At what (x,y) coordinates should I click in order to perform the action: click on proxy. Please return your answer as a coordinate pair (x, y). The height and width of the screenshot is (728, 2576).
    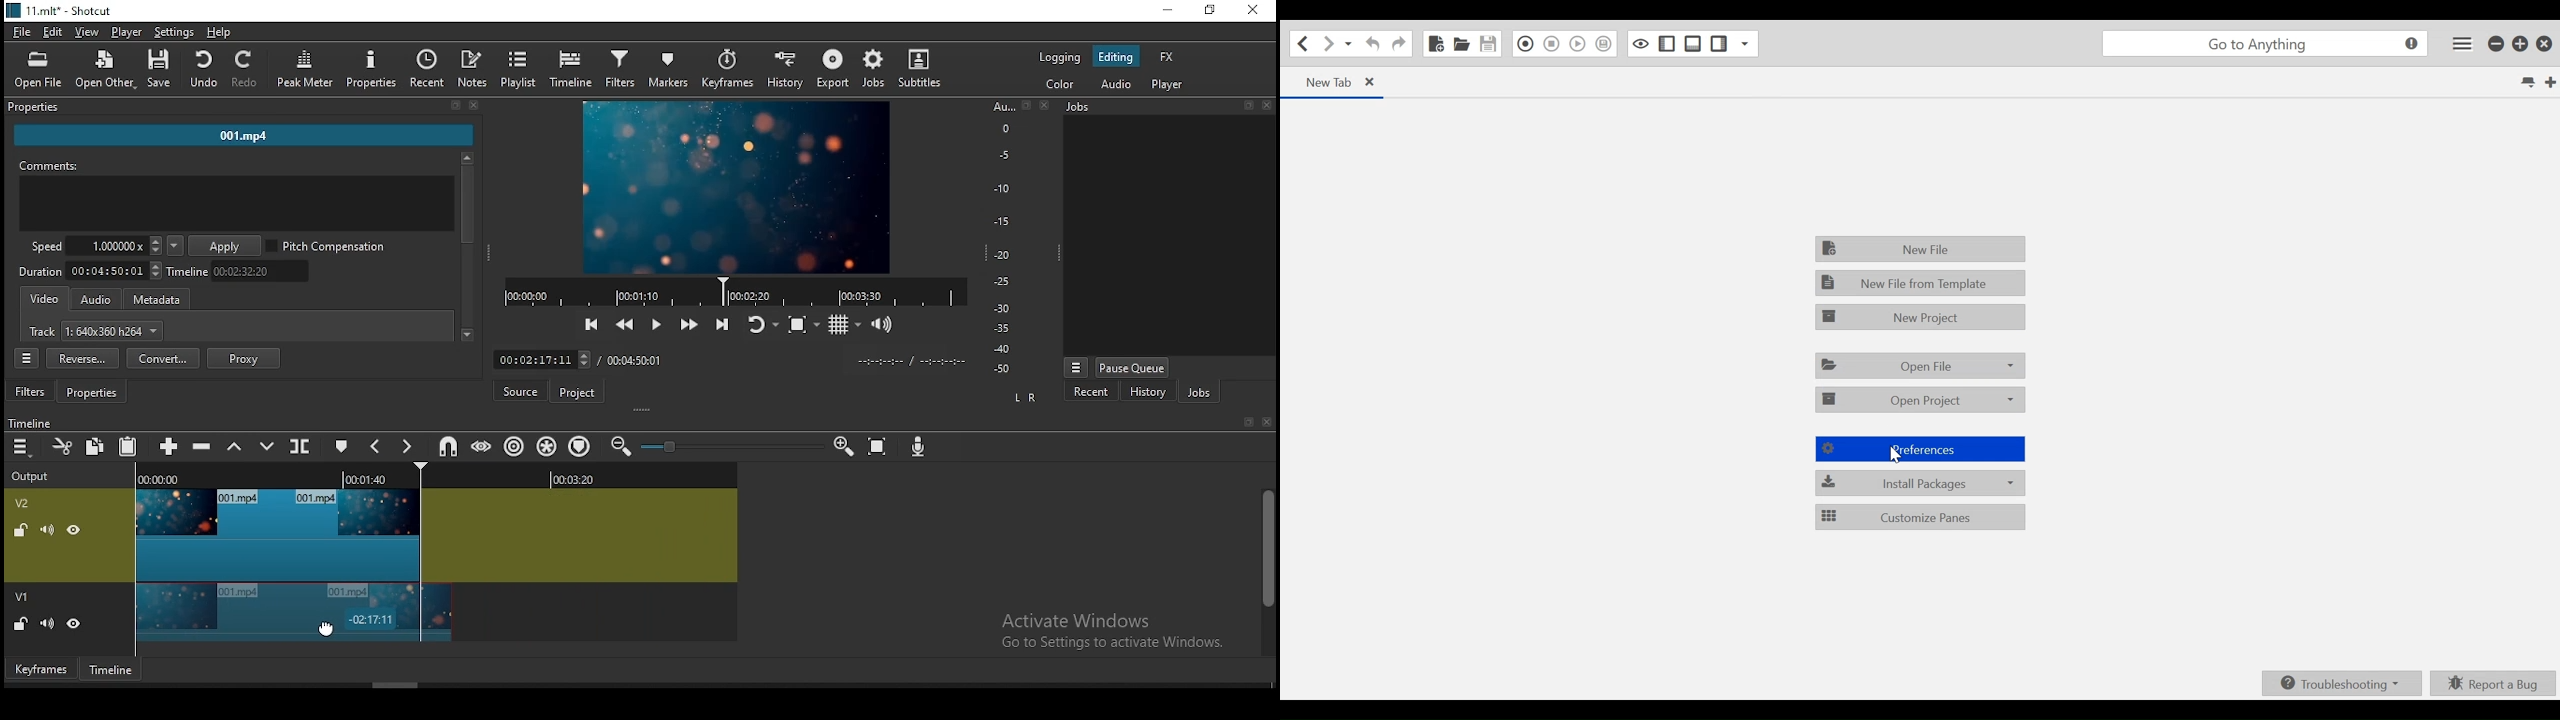
    Looking at the image, I should click on (244, 358).